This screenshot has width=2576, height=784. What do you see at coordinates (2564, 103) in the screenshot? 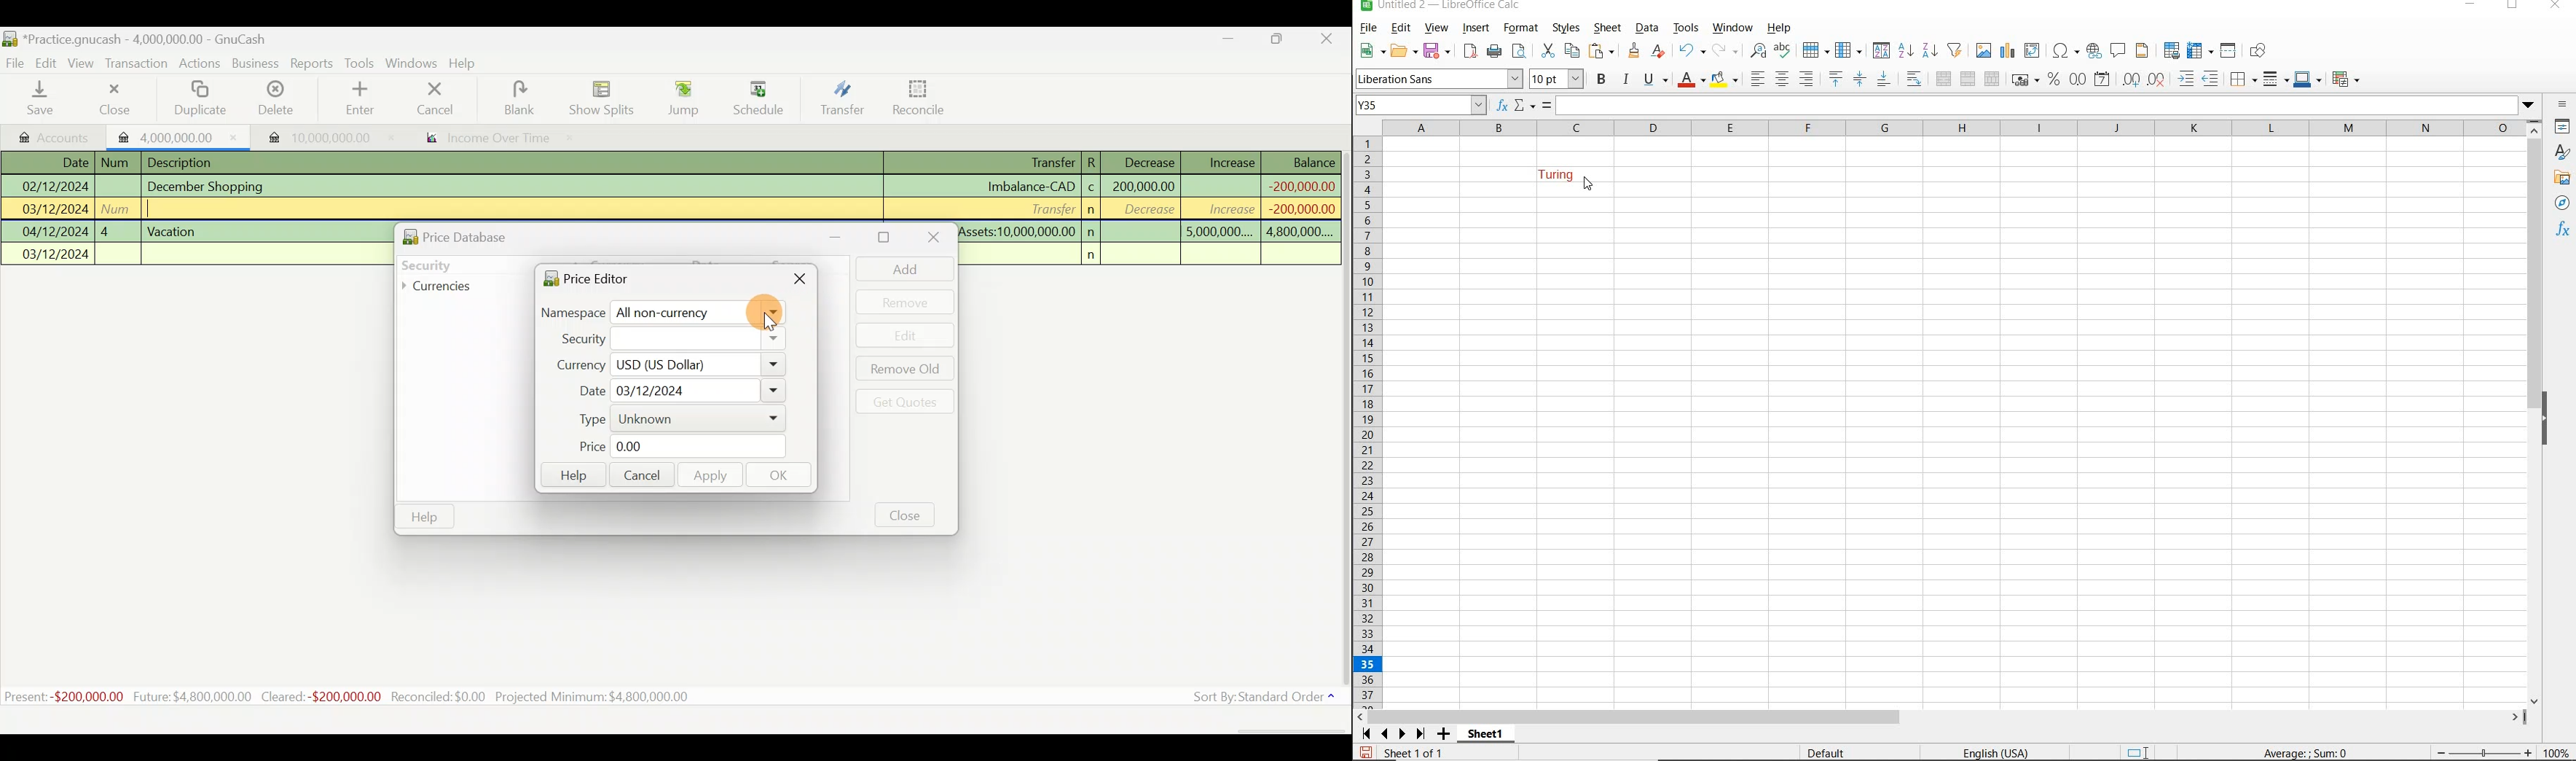
I see `SIDEBAR SETTINGS` at bounding box center [2564, 103].